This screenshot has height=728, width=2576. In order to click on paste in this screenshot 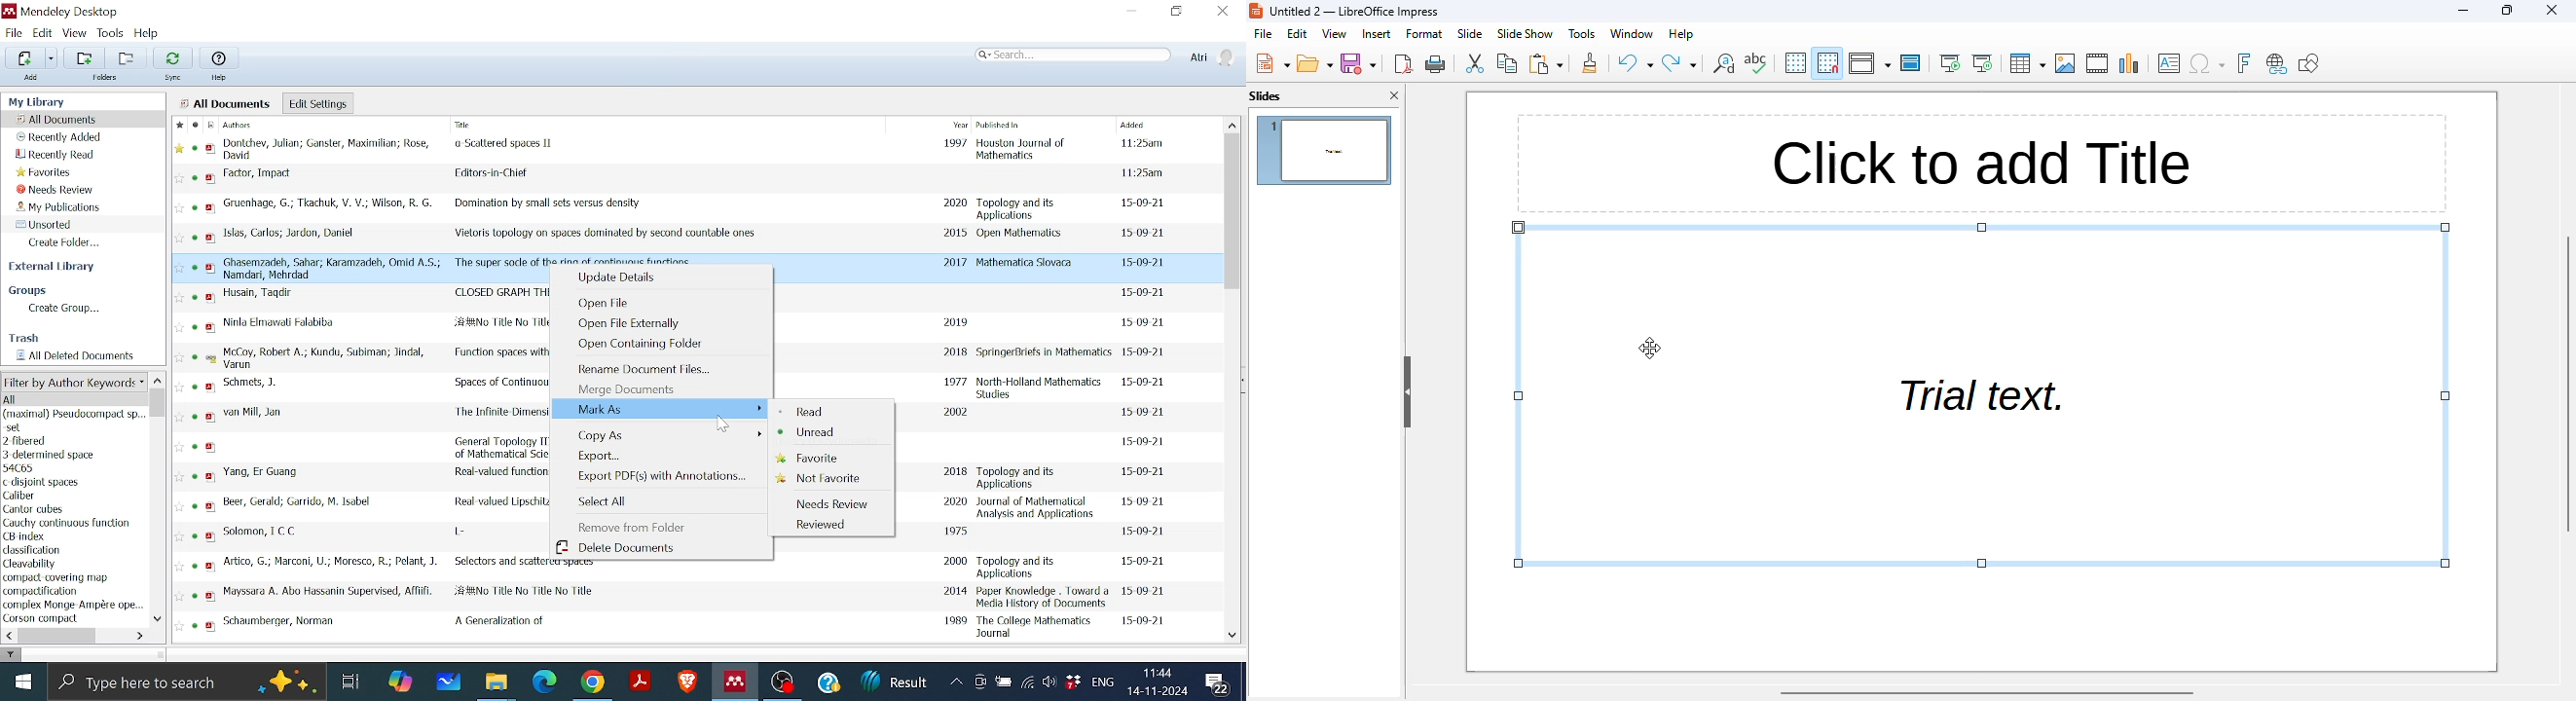, I will do `click(1545, 63)`.